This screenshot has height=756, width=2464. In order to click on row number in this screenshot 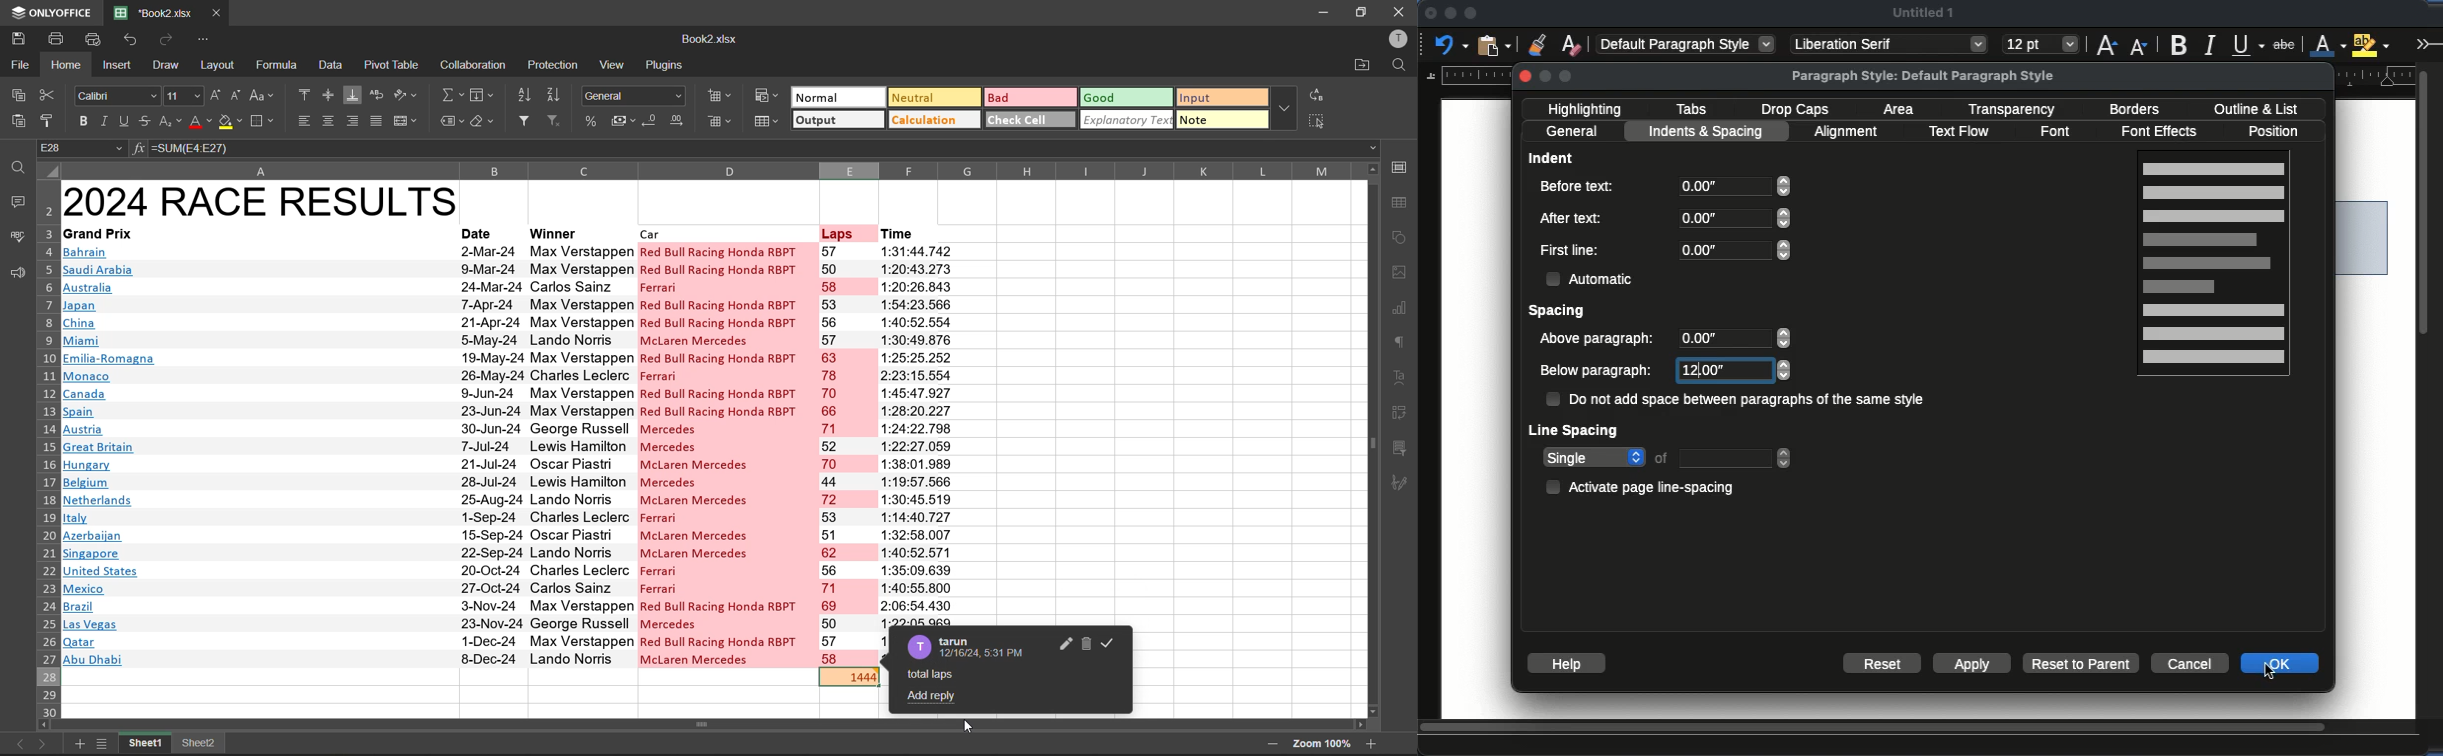, I will do `click(46, 447)`.